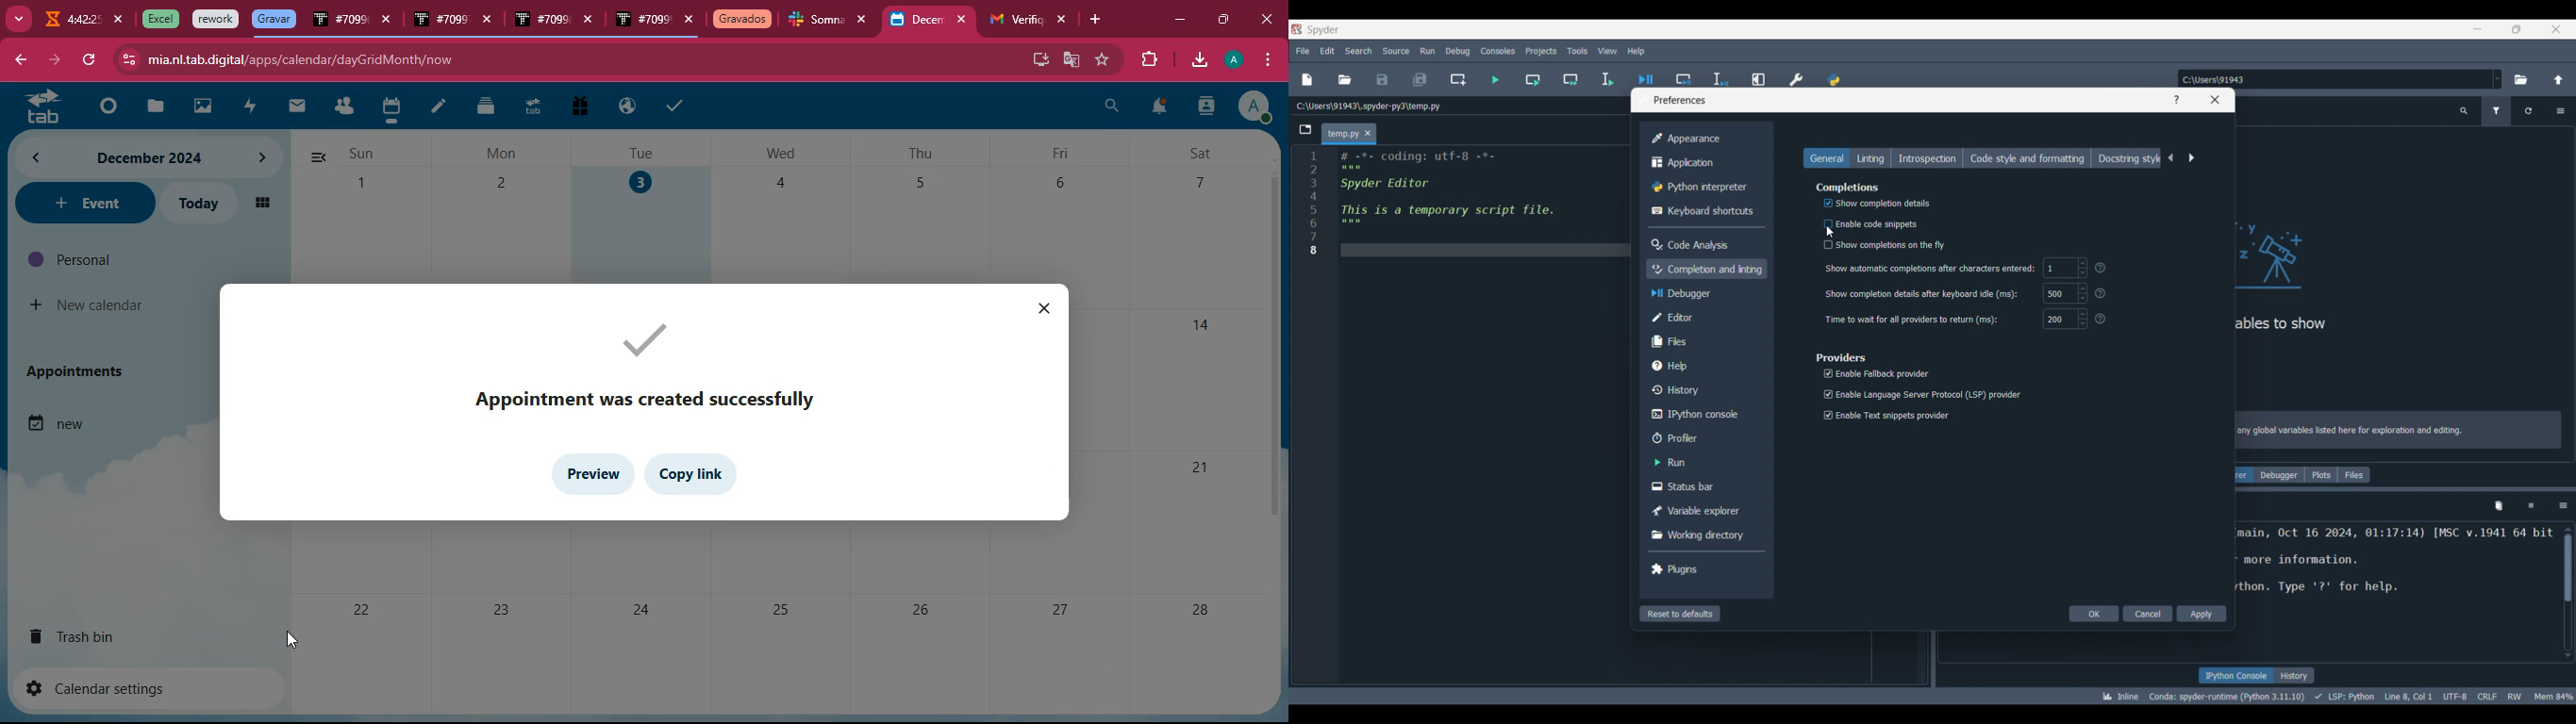 Image resolution: width=2576 pixels, height=728 pixels. Describe the element at coordinates (1922, 294) in the screenshot. I see `Show completion details after keyboard idle (ms):` at that location.